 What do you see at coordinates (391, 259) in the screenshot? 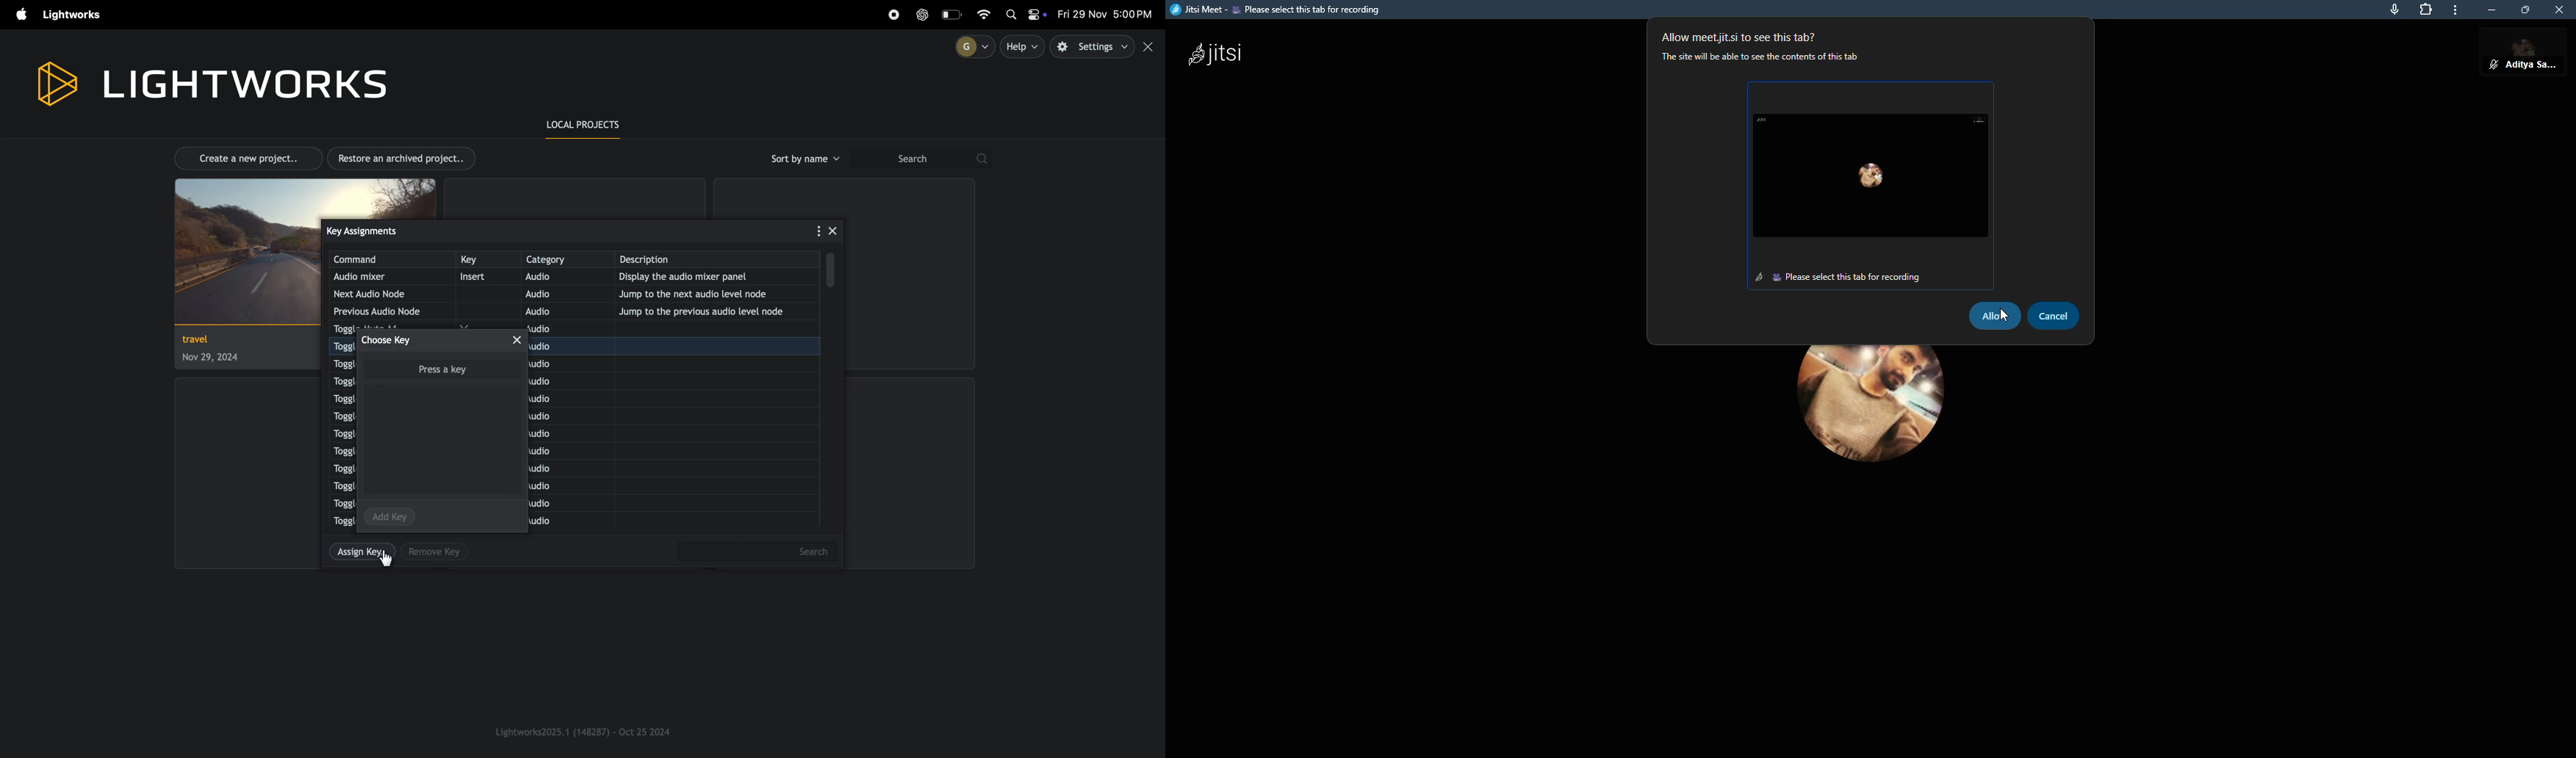
I see `command` at bounding box center [391, 259].